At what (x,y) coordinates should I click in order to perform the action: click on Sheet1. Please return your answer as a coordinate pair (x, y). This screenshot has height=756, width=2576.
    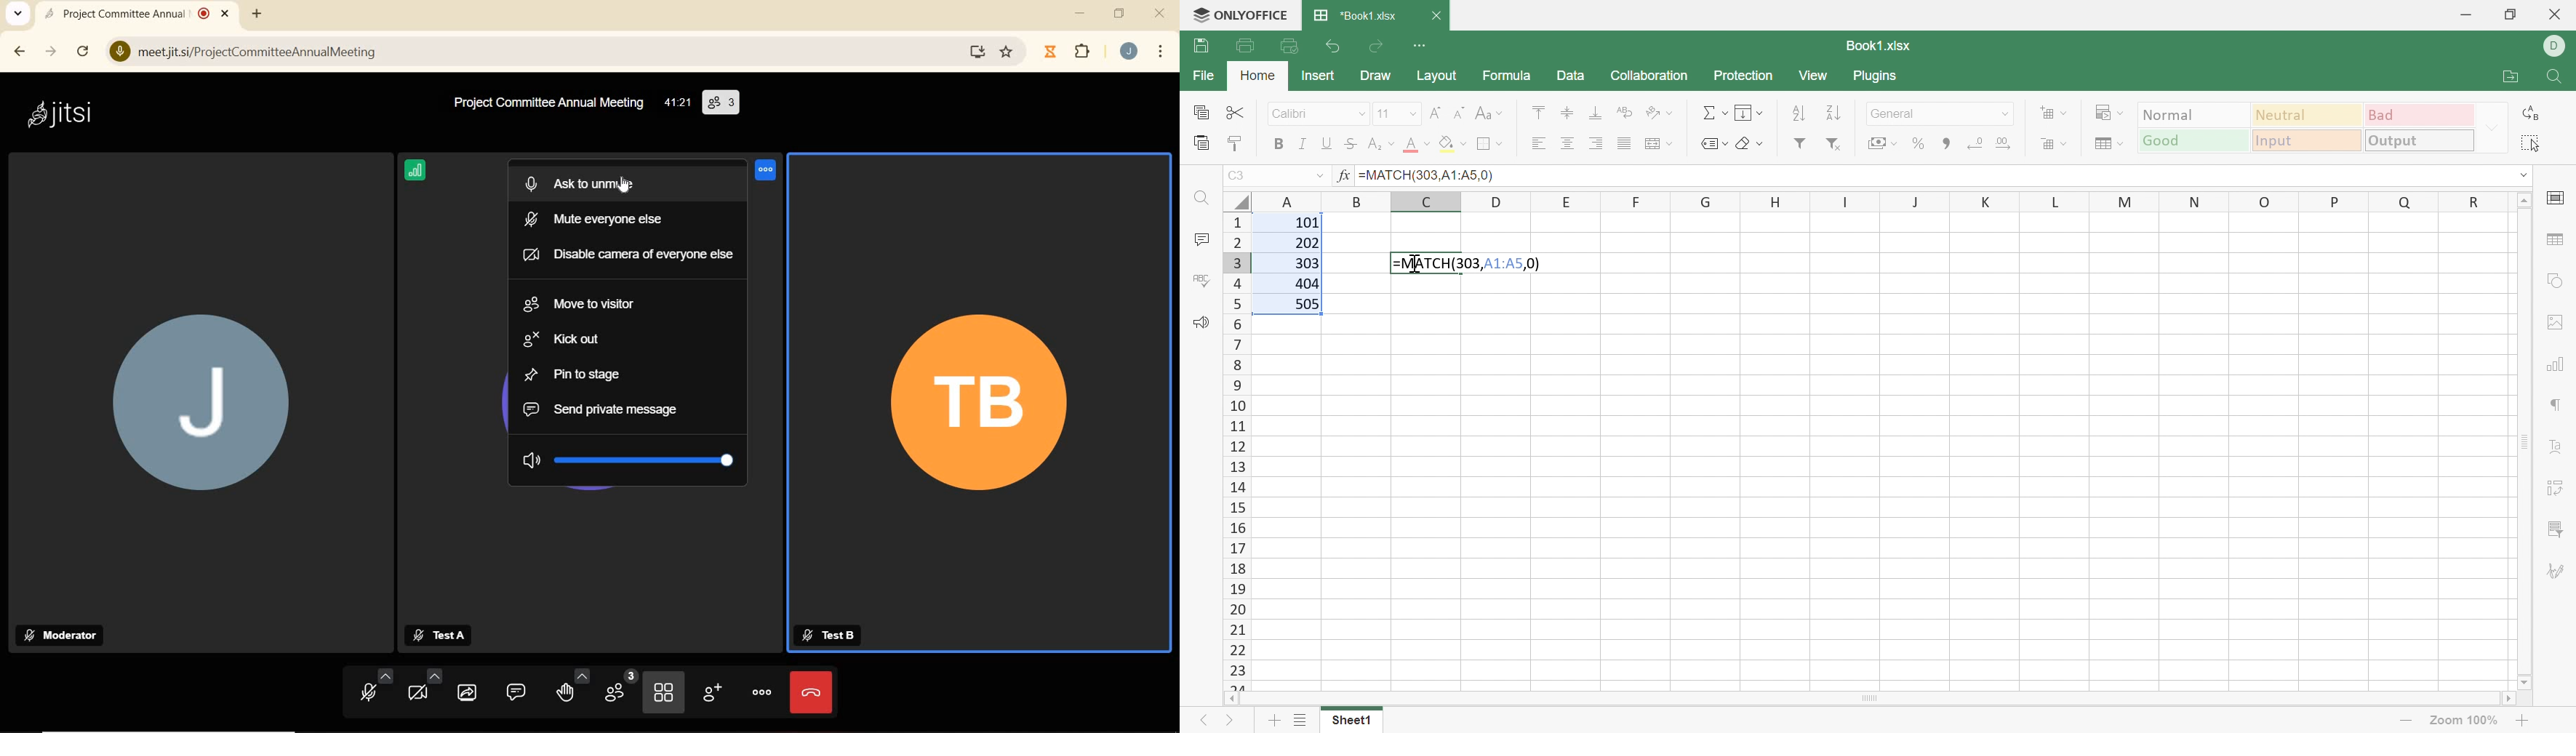
    Looking at the image, I should click on (1351, 720).